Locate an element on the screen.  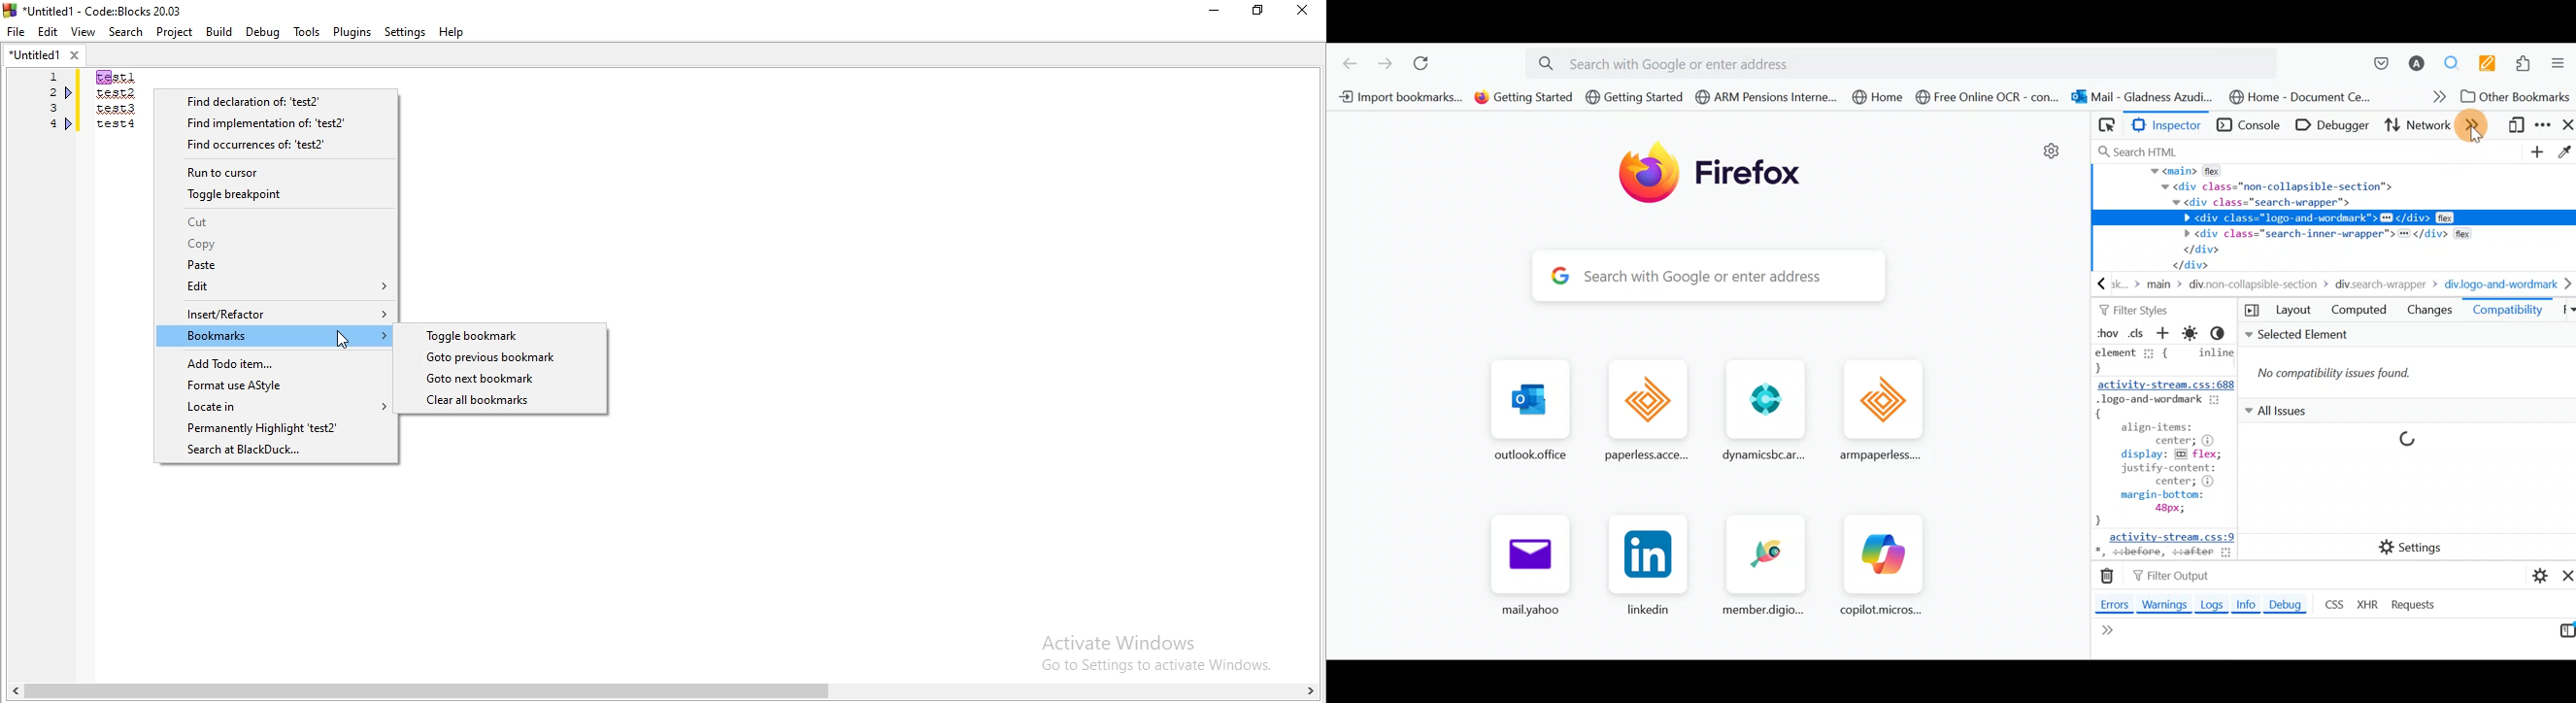
Goto previous bookmark is located at coordinates (503, 356).